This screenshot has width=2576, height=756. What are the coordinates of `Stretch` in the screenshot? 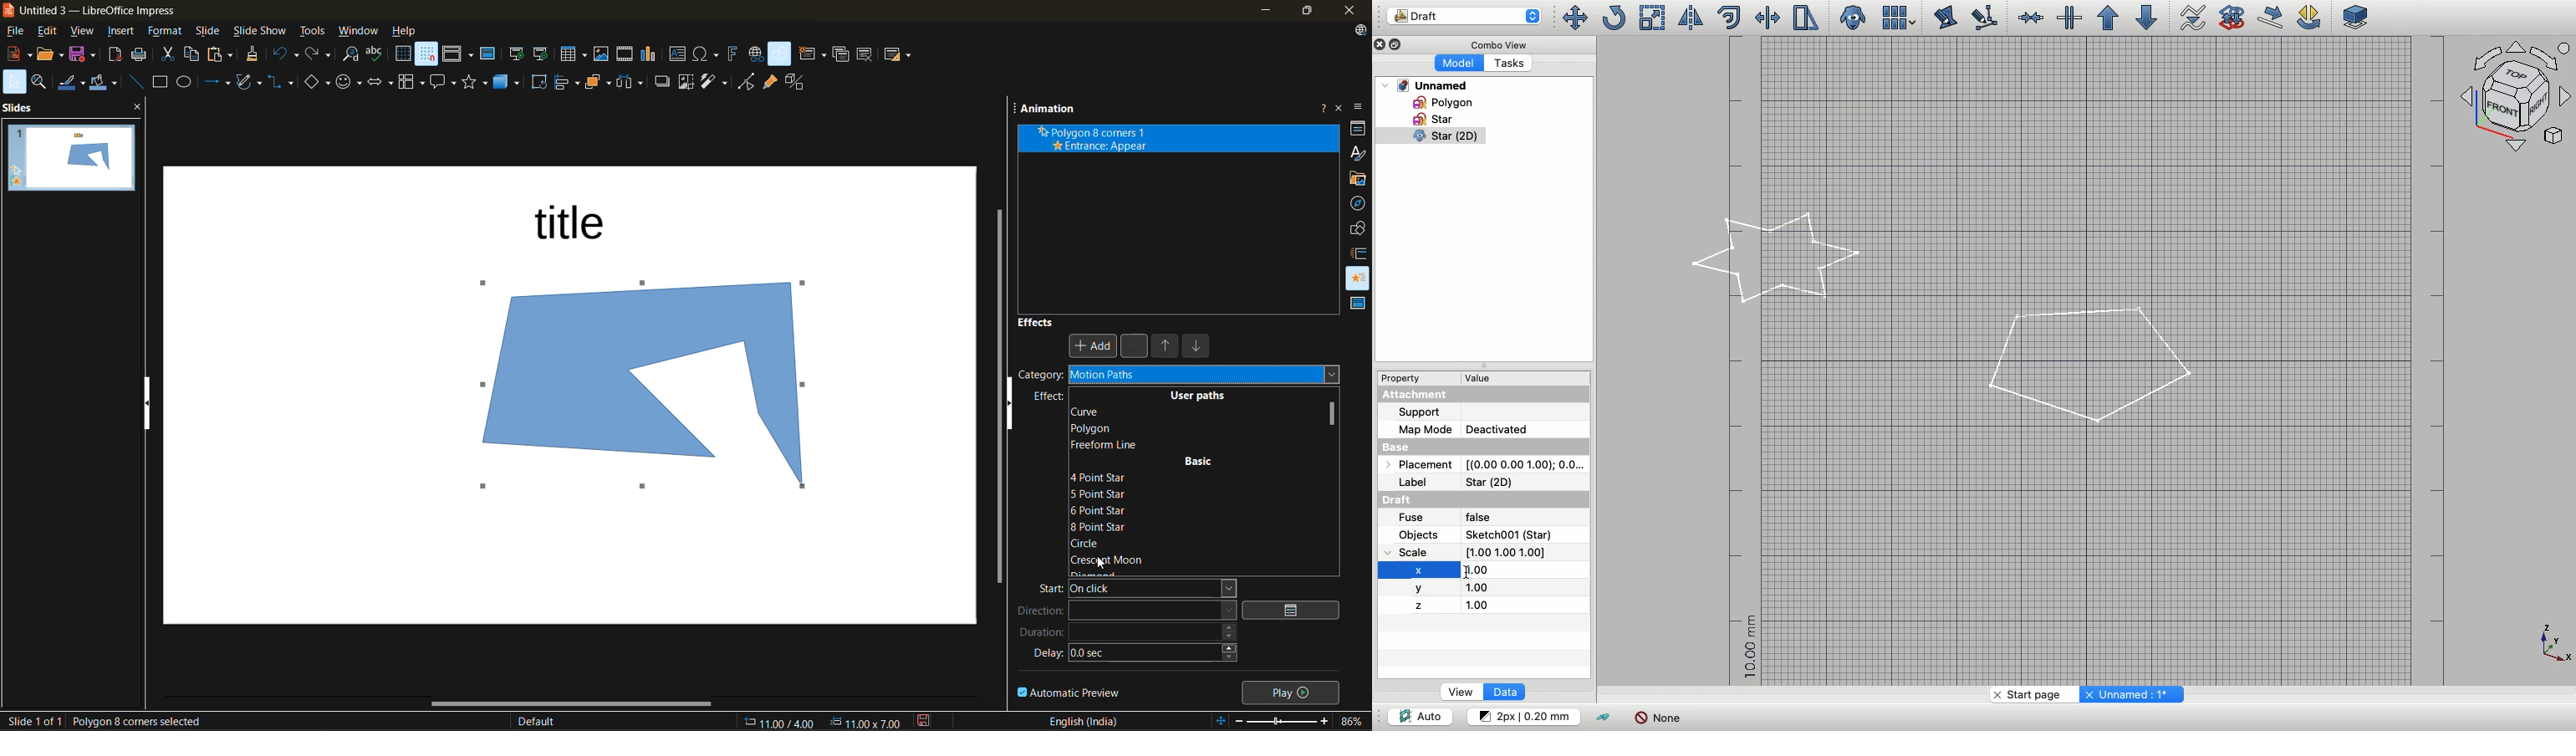 It's located at (1804, 18).